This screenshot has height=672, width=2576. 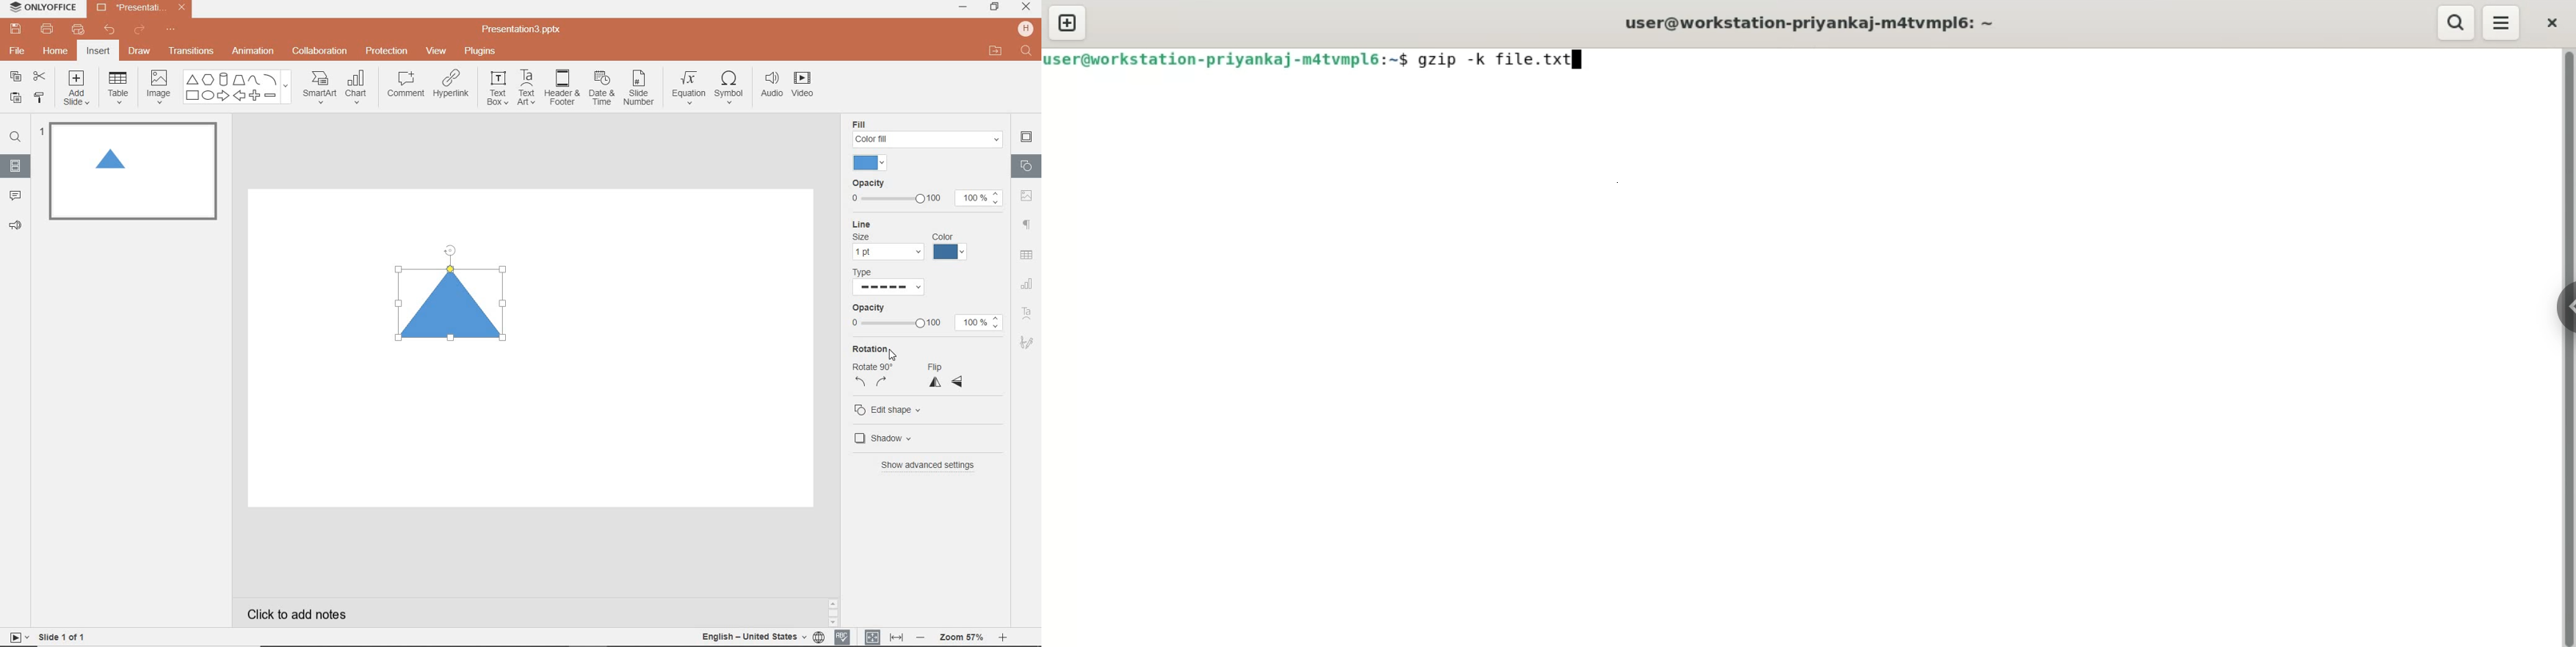 What do you see at coordinates (40, 76) in the screenshot?
I see `CUT` at bounding box center [40, 76].